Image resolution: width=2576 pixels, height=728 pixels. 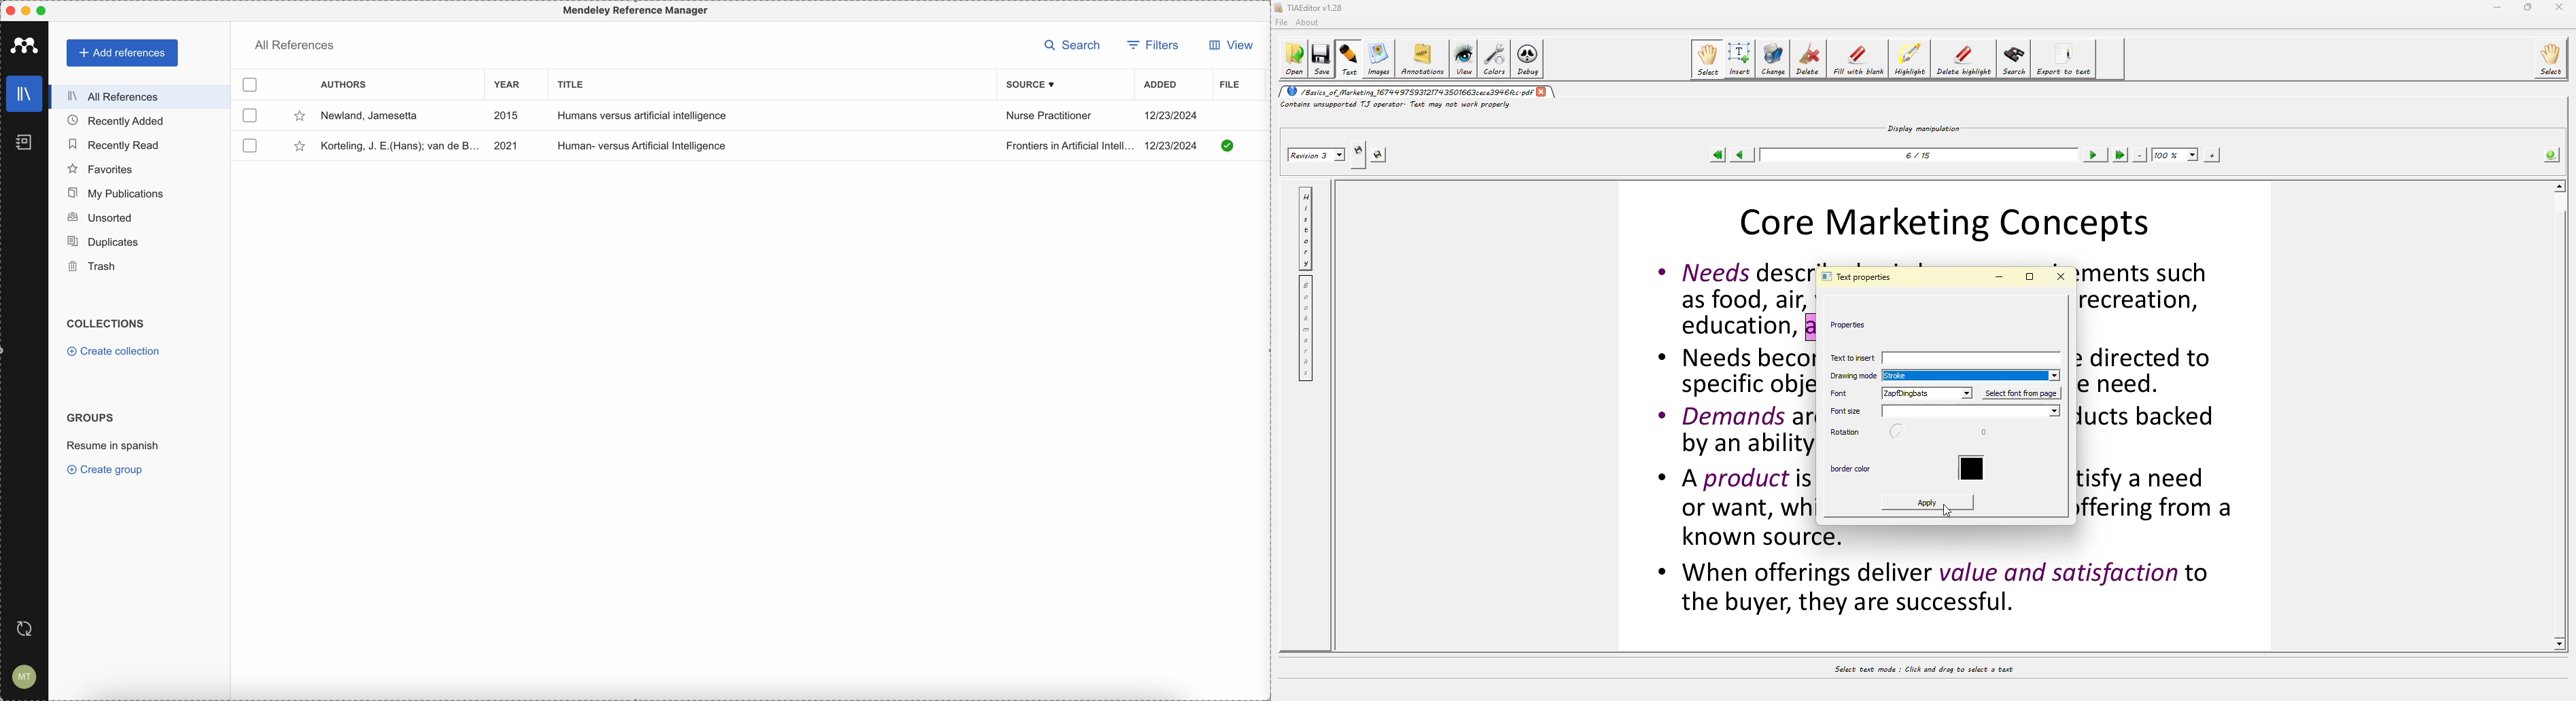 What do you see at coordinates (1291, 59) in the screenshot?
I see `open` at bounding box center [1291, 59].